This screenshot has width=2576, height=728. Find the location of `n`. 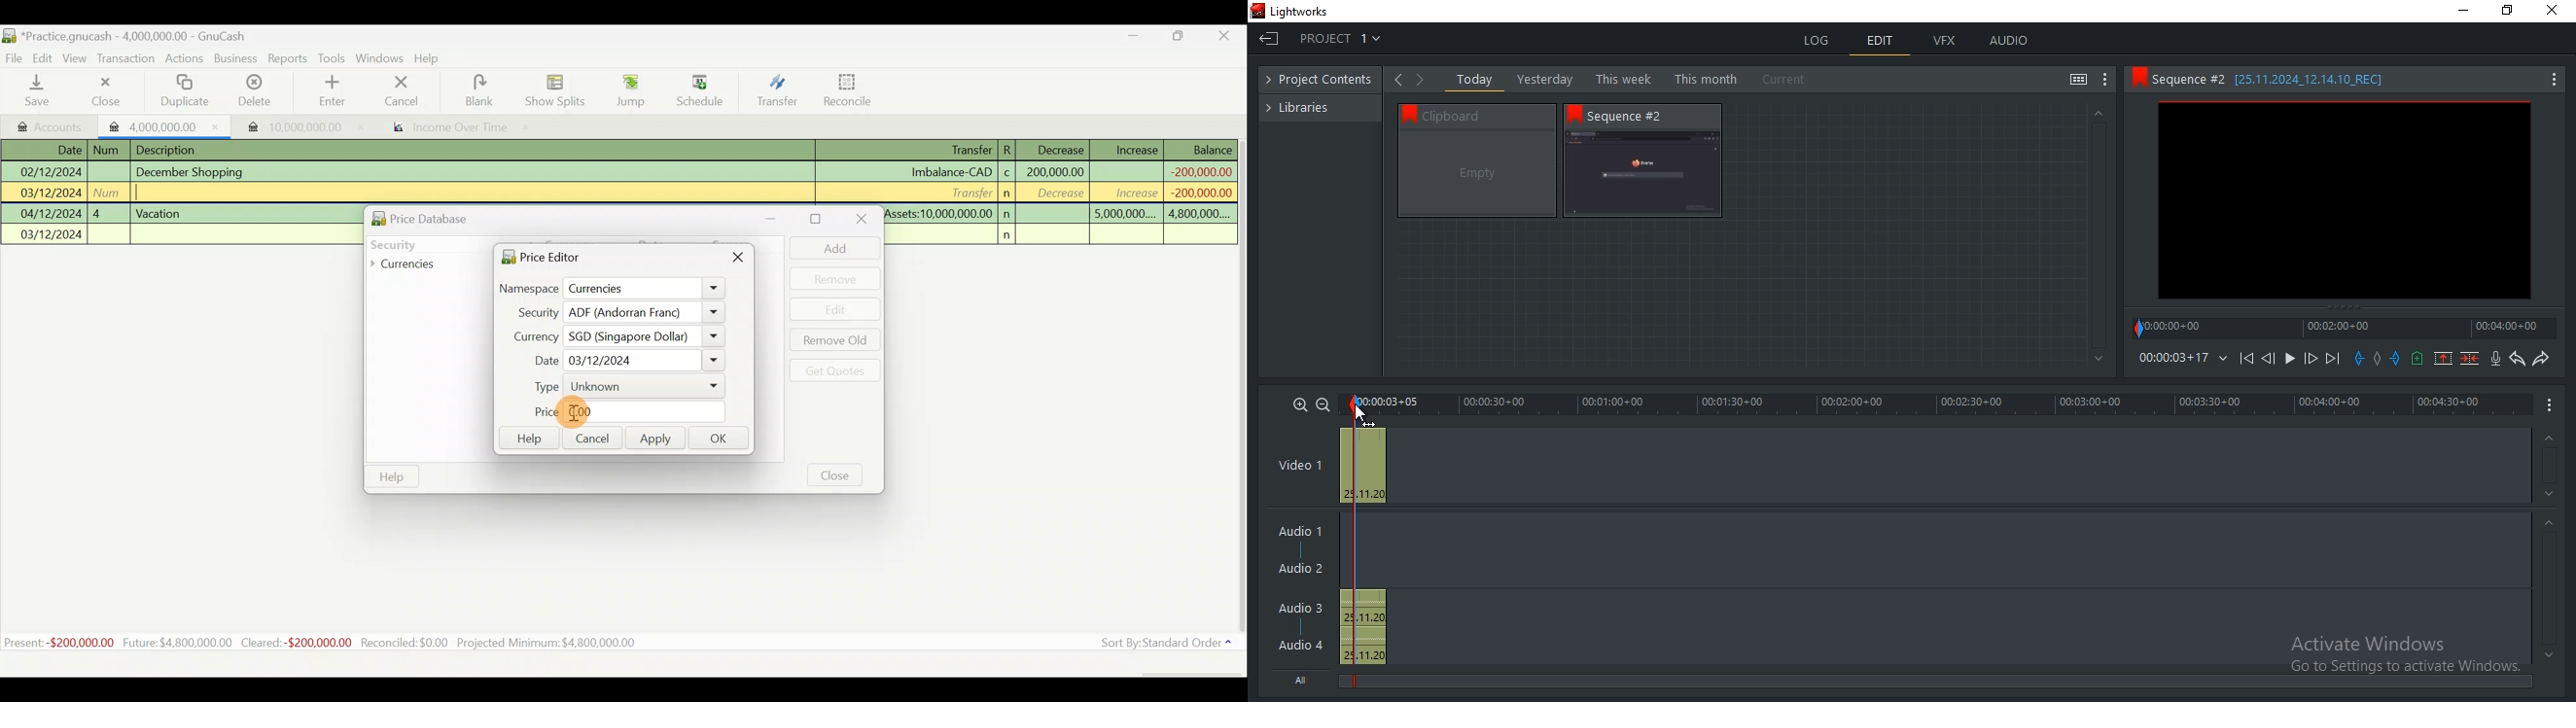

n is located at coordinates (1012, 235).